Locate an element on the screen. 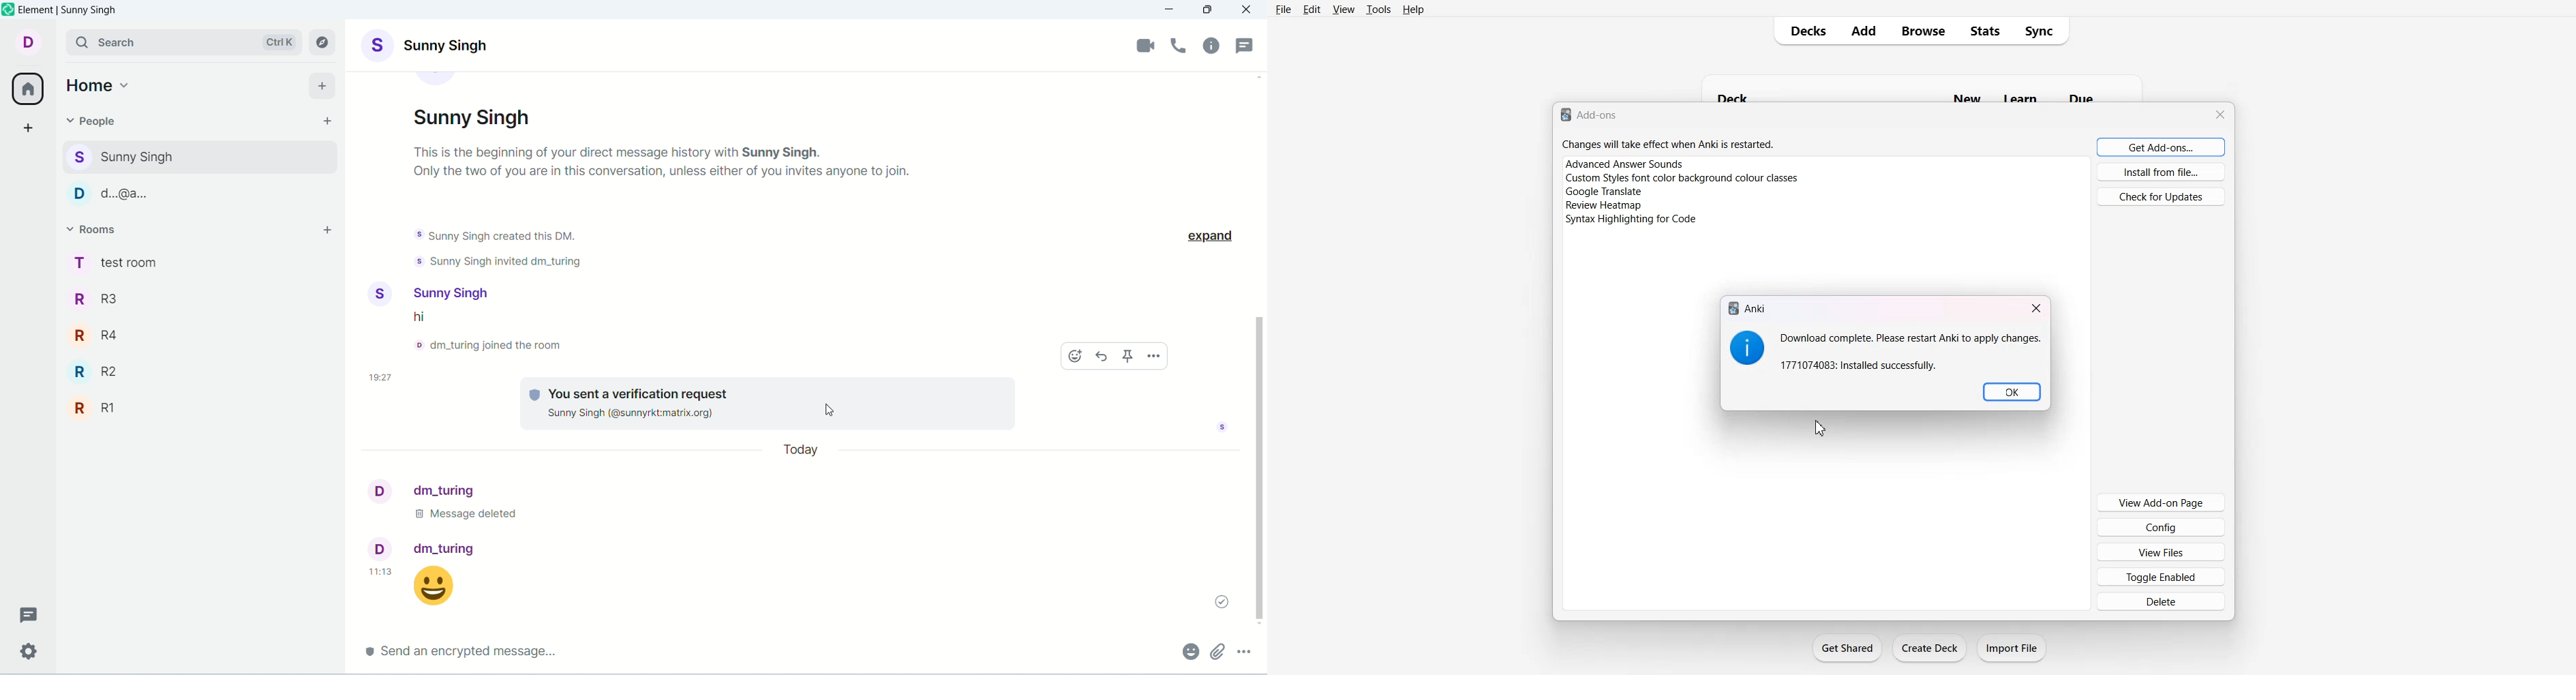  room info is located at coordinates (1212, 49).